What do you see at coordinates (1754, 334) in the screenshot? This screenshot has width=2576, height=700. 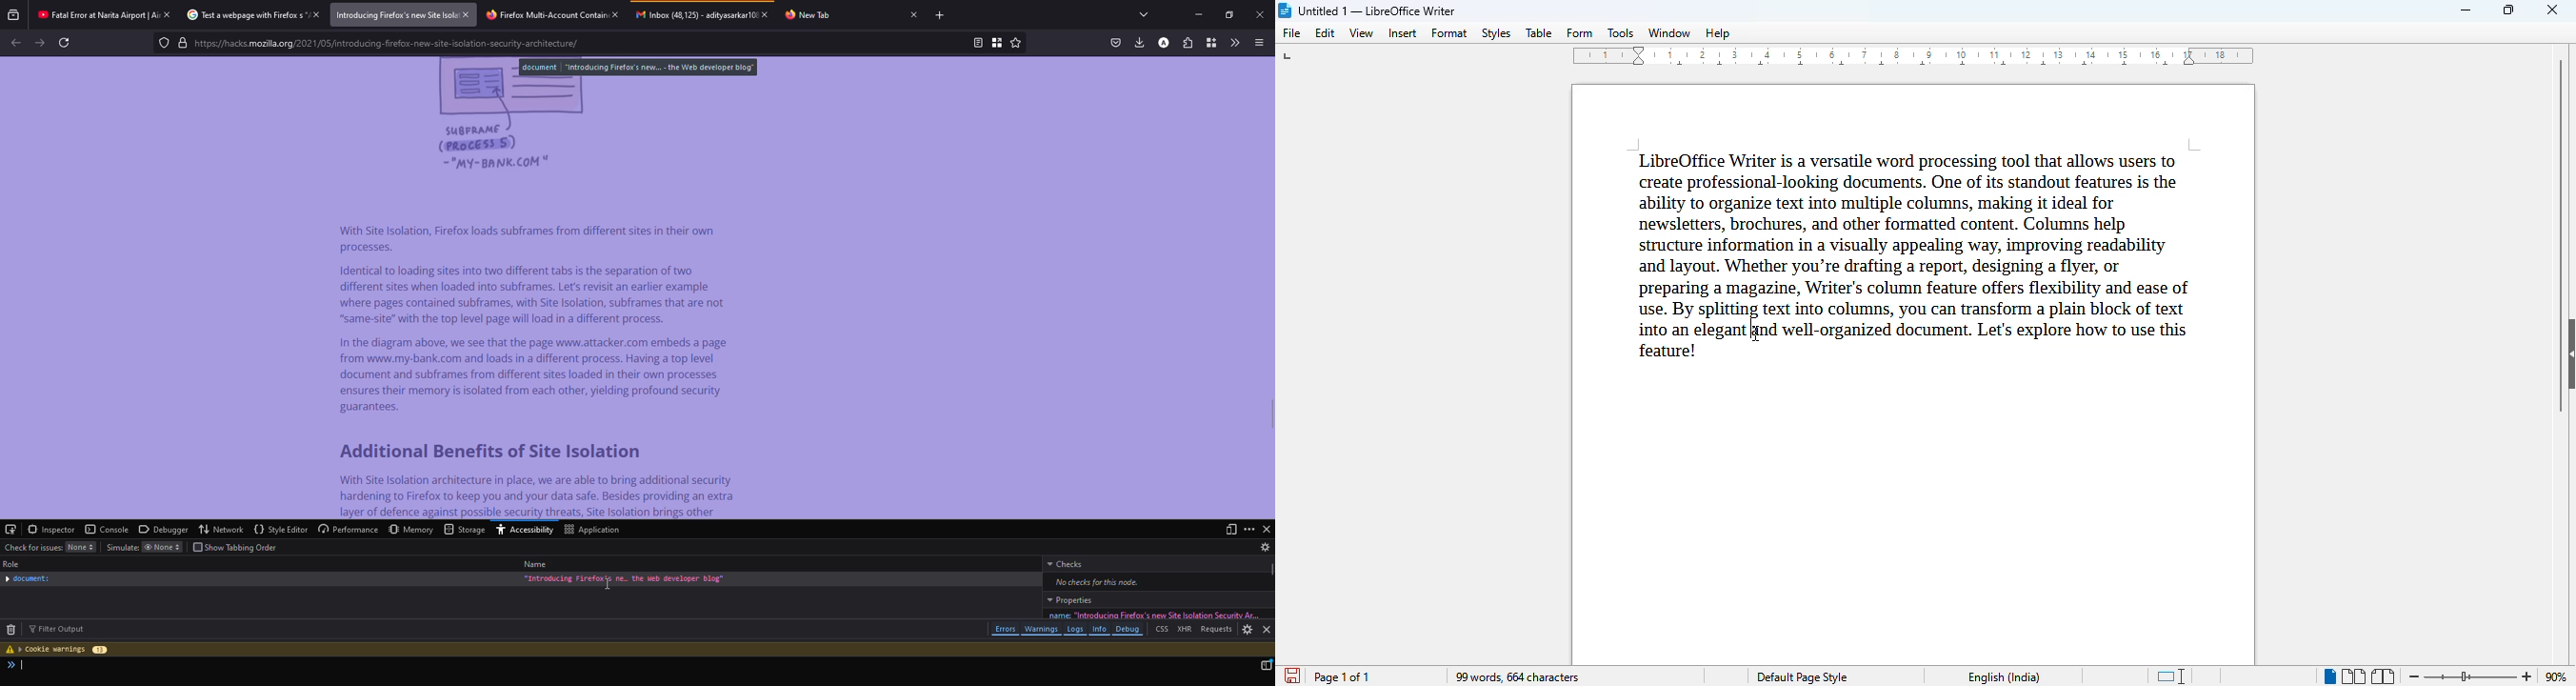 I see `cursor` at bounding box center [1754, 334].